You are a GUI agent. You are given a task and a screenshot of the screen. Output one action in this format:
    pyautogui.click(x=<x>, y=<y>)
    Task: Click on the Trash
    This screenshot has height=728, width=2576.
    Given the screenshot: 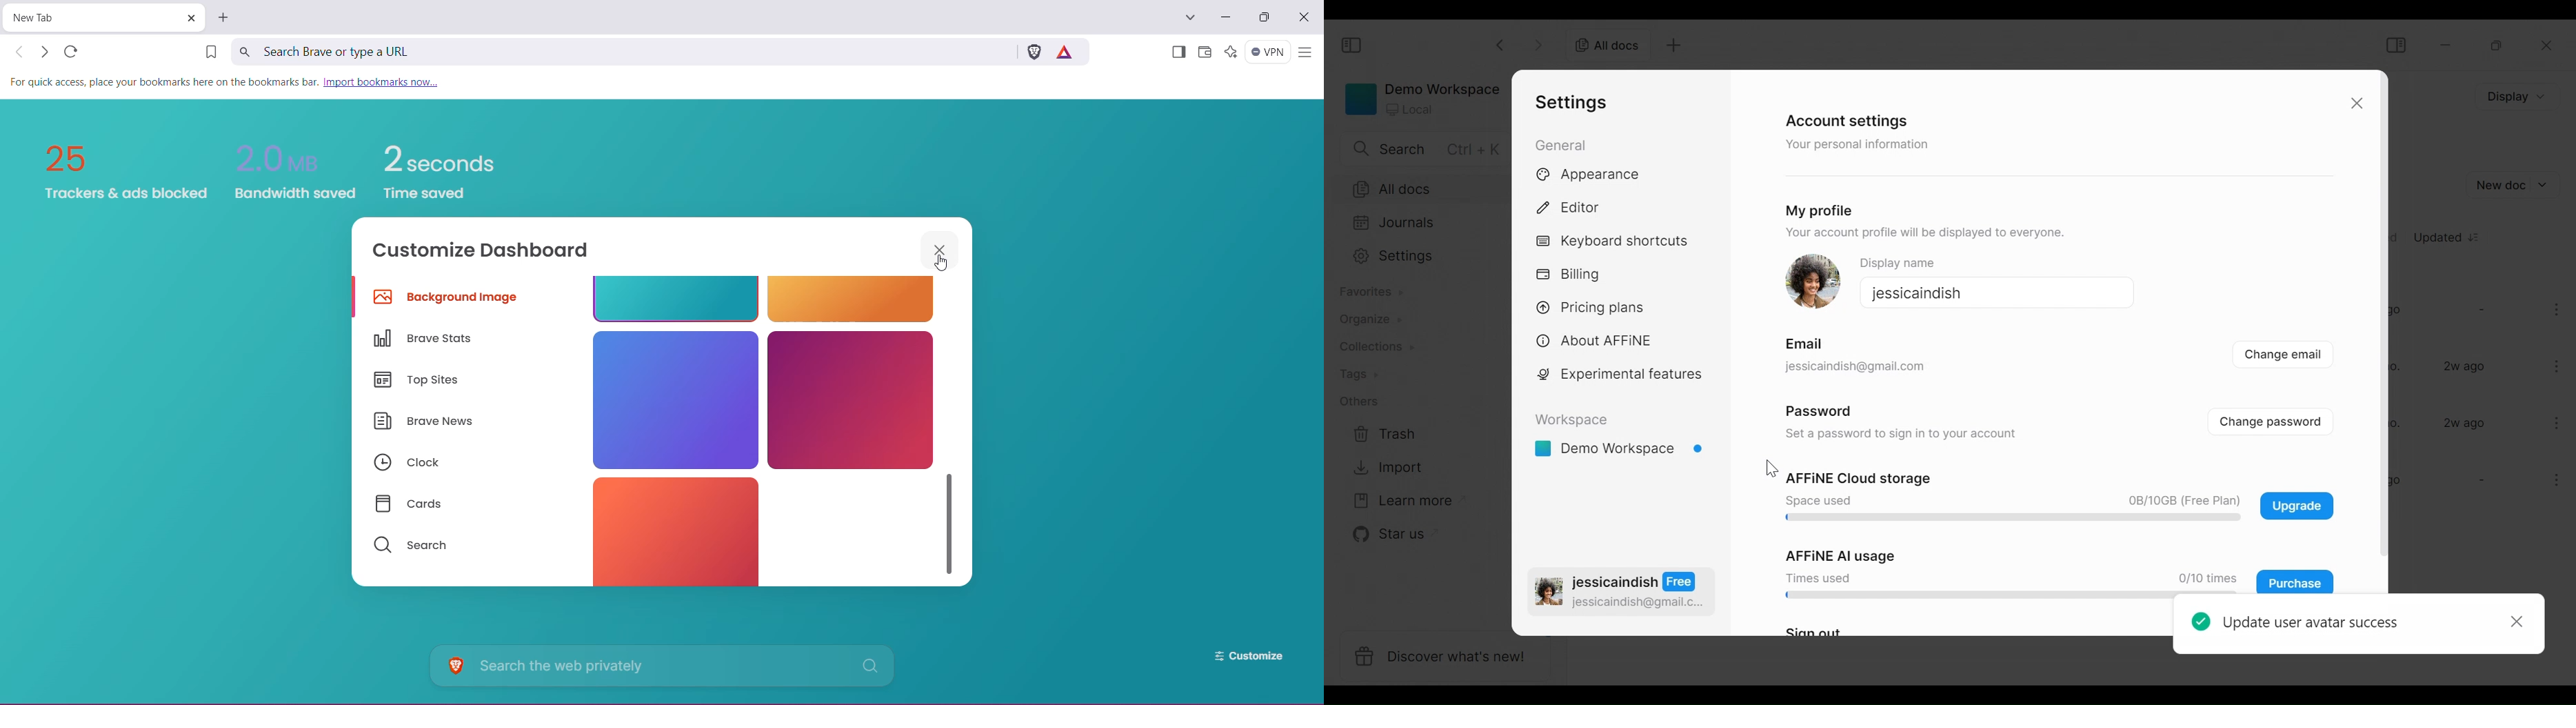 What is the action you would take?
    pyautogui.click(x=1382, y=434)
    